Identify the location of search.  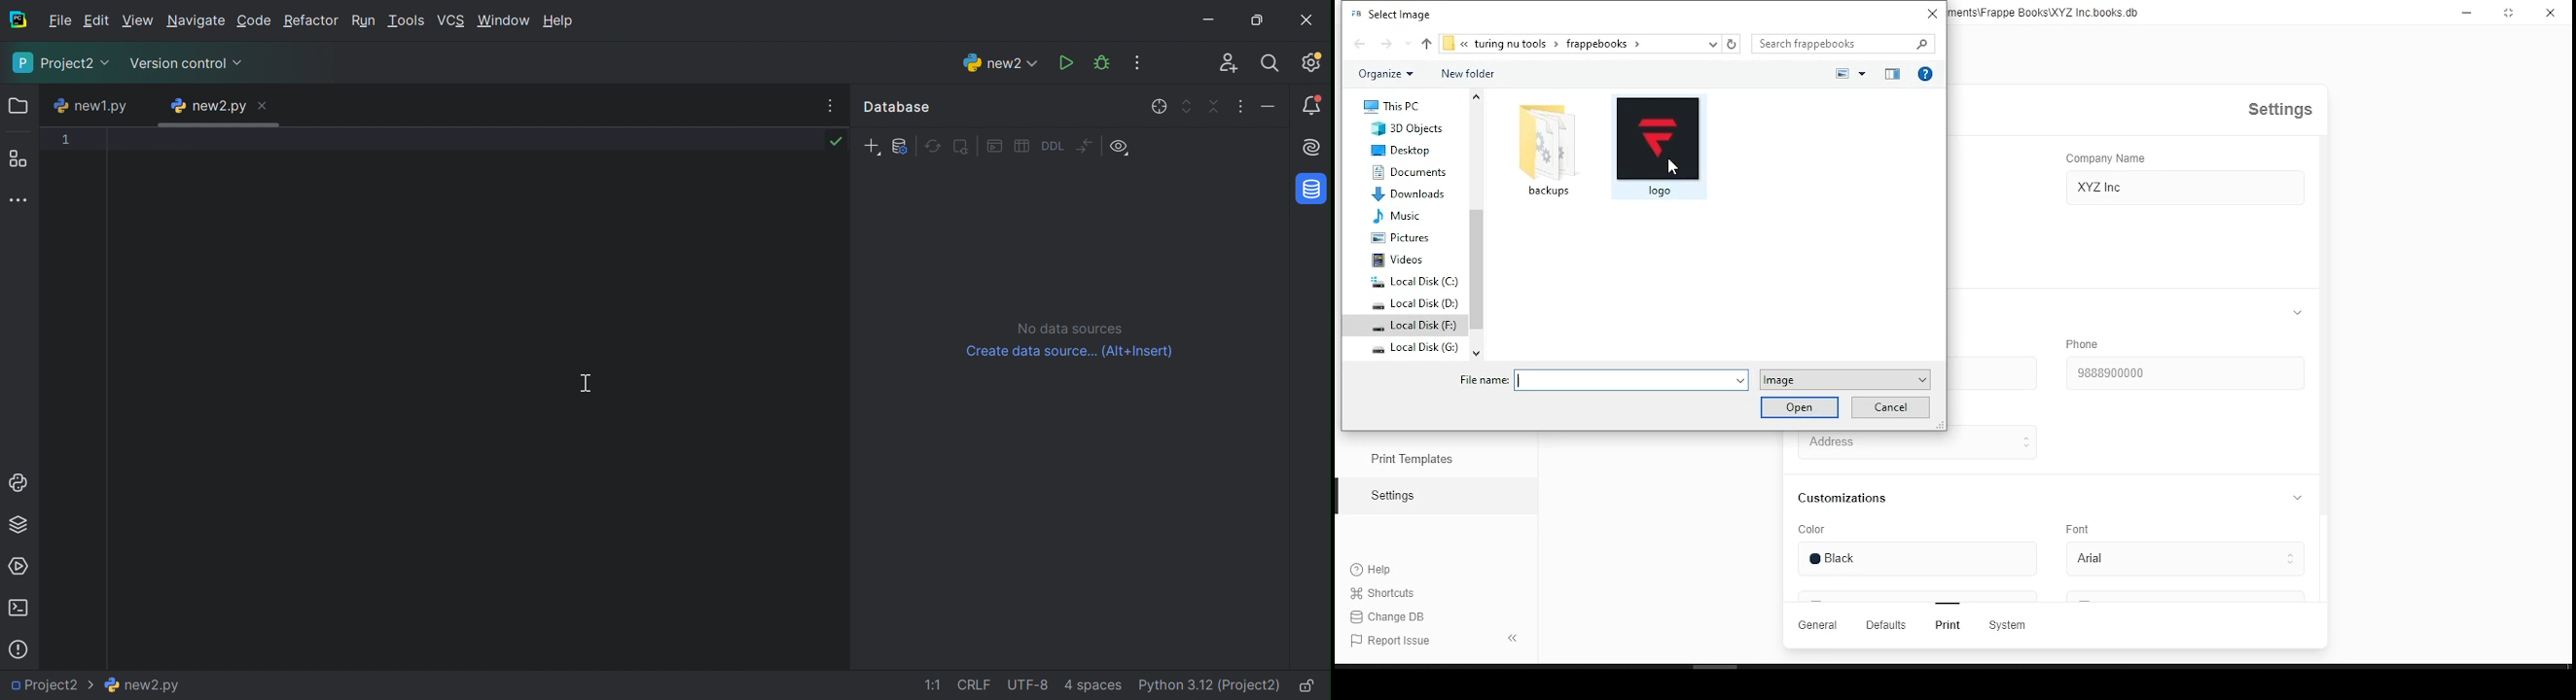
(1844, 45).